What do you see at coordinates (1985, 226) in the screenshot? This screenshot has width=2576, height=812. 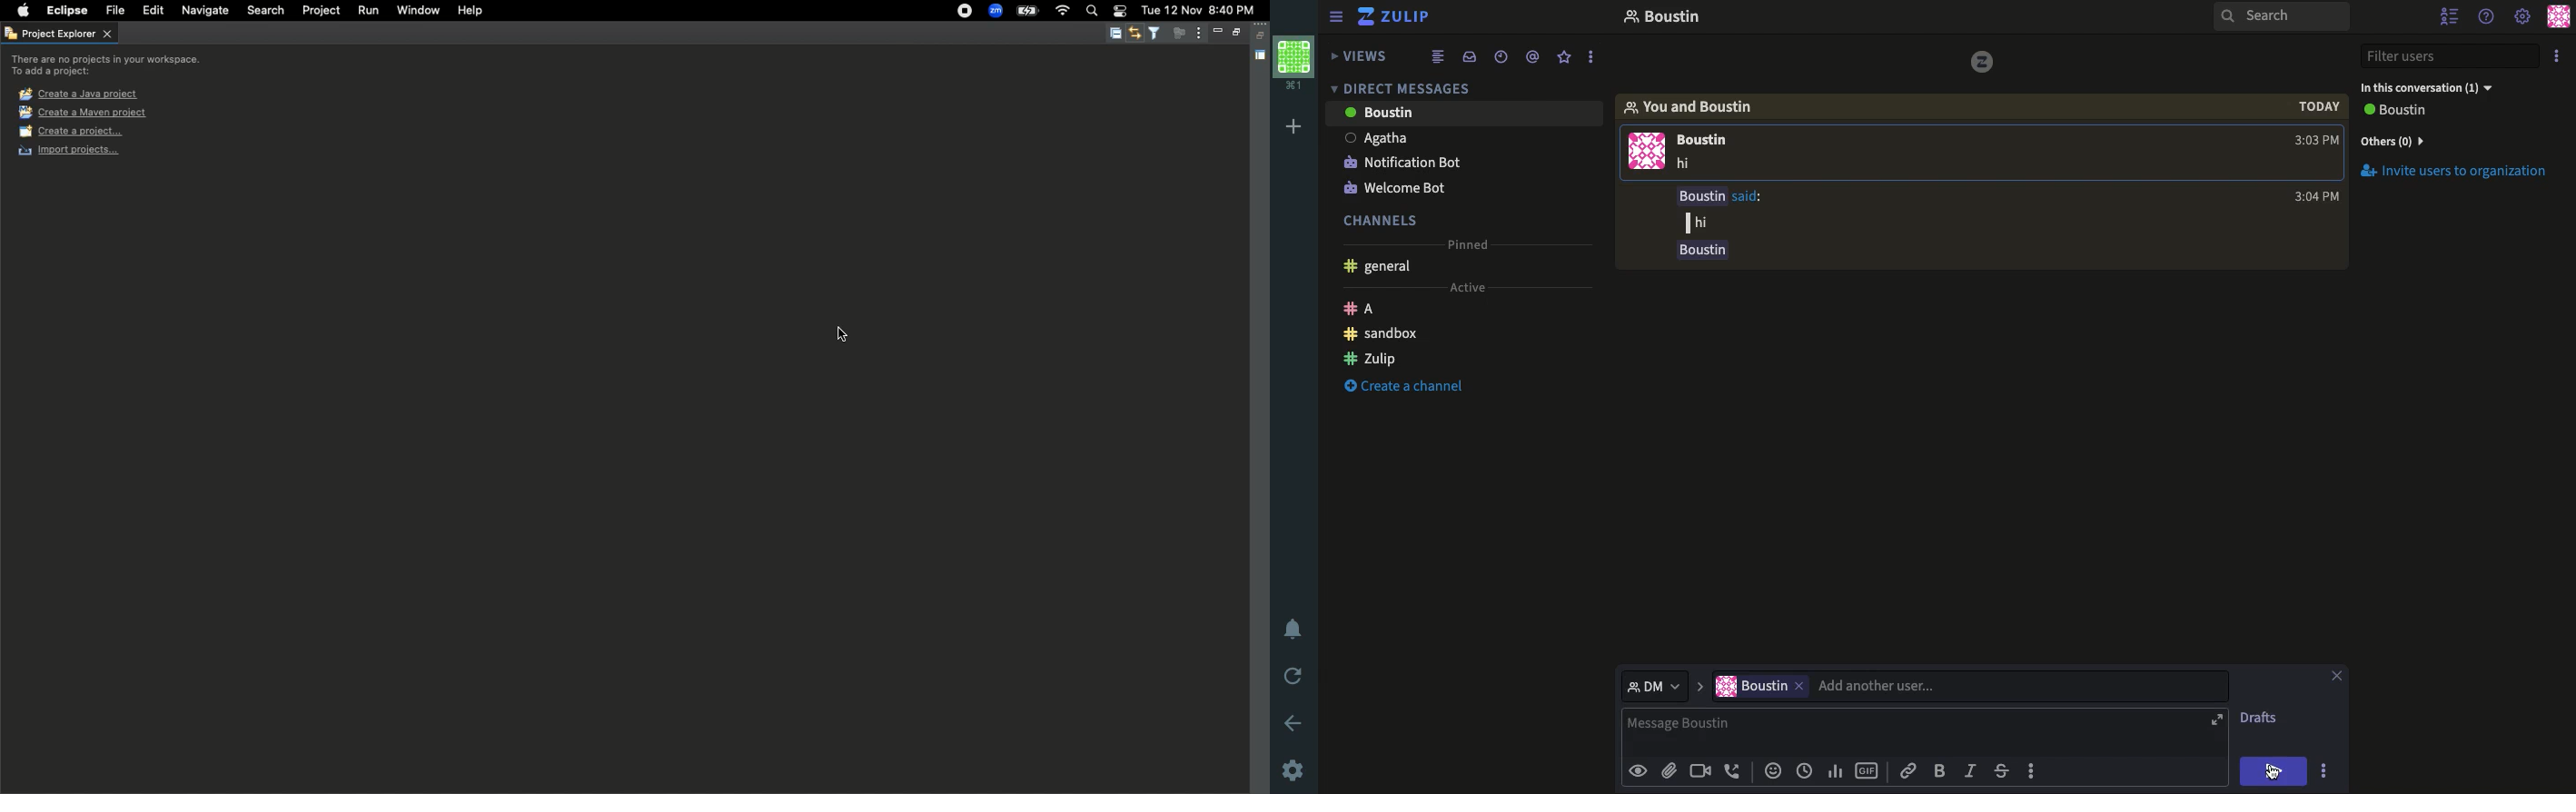 I see `Follow up` at bounding box center [1985, 226].